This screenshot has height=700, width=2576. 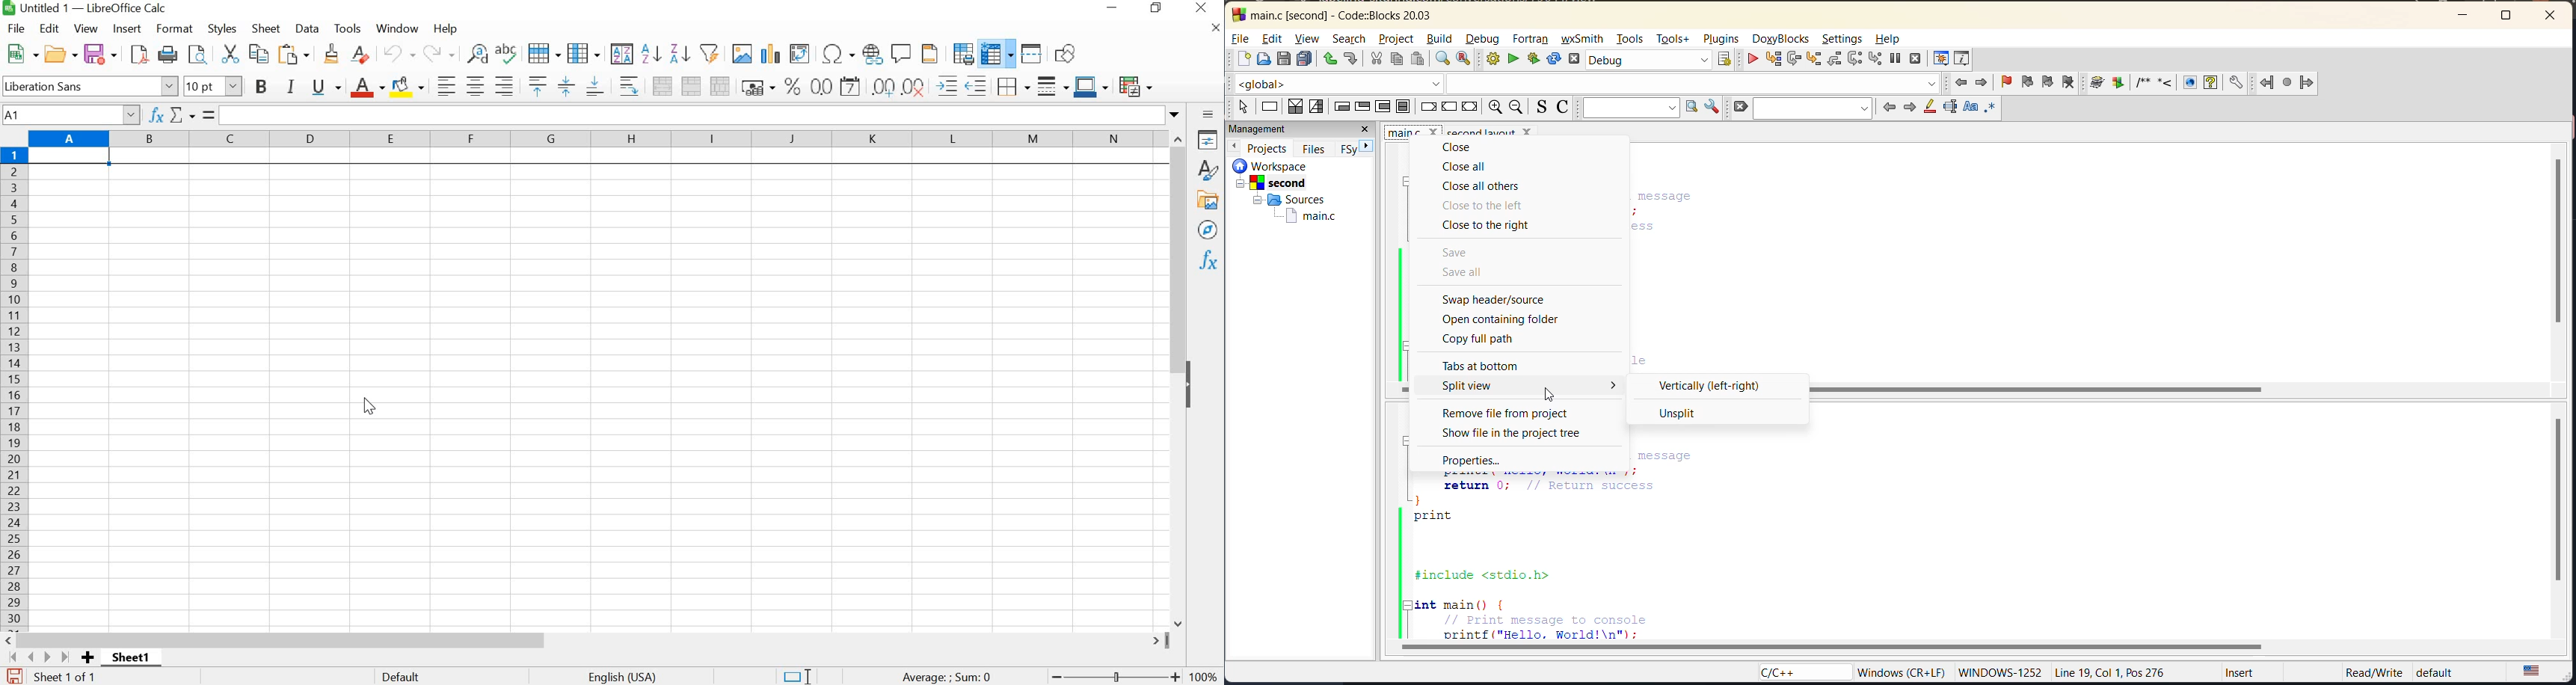 I want to click on undo, so click(x=1327, y=59).